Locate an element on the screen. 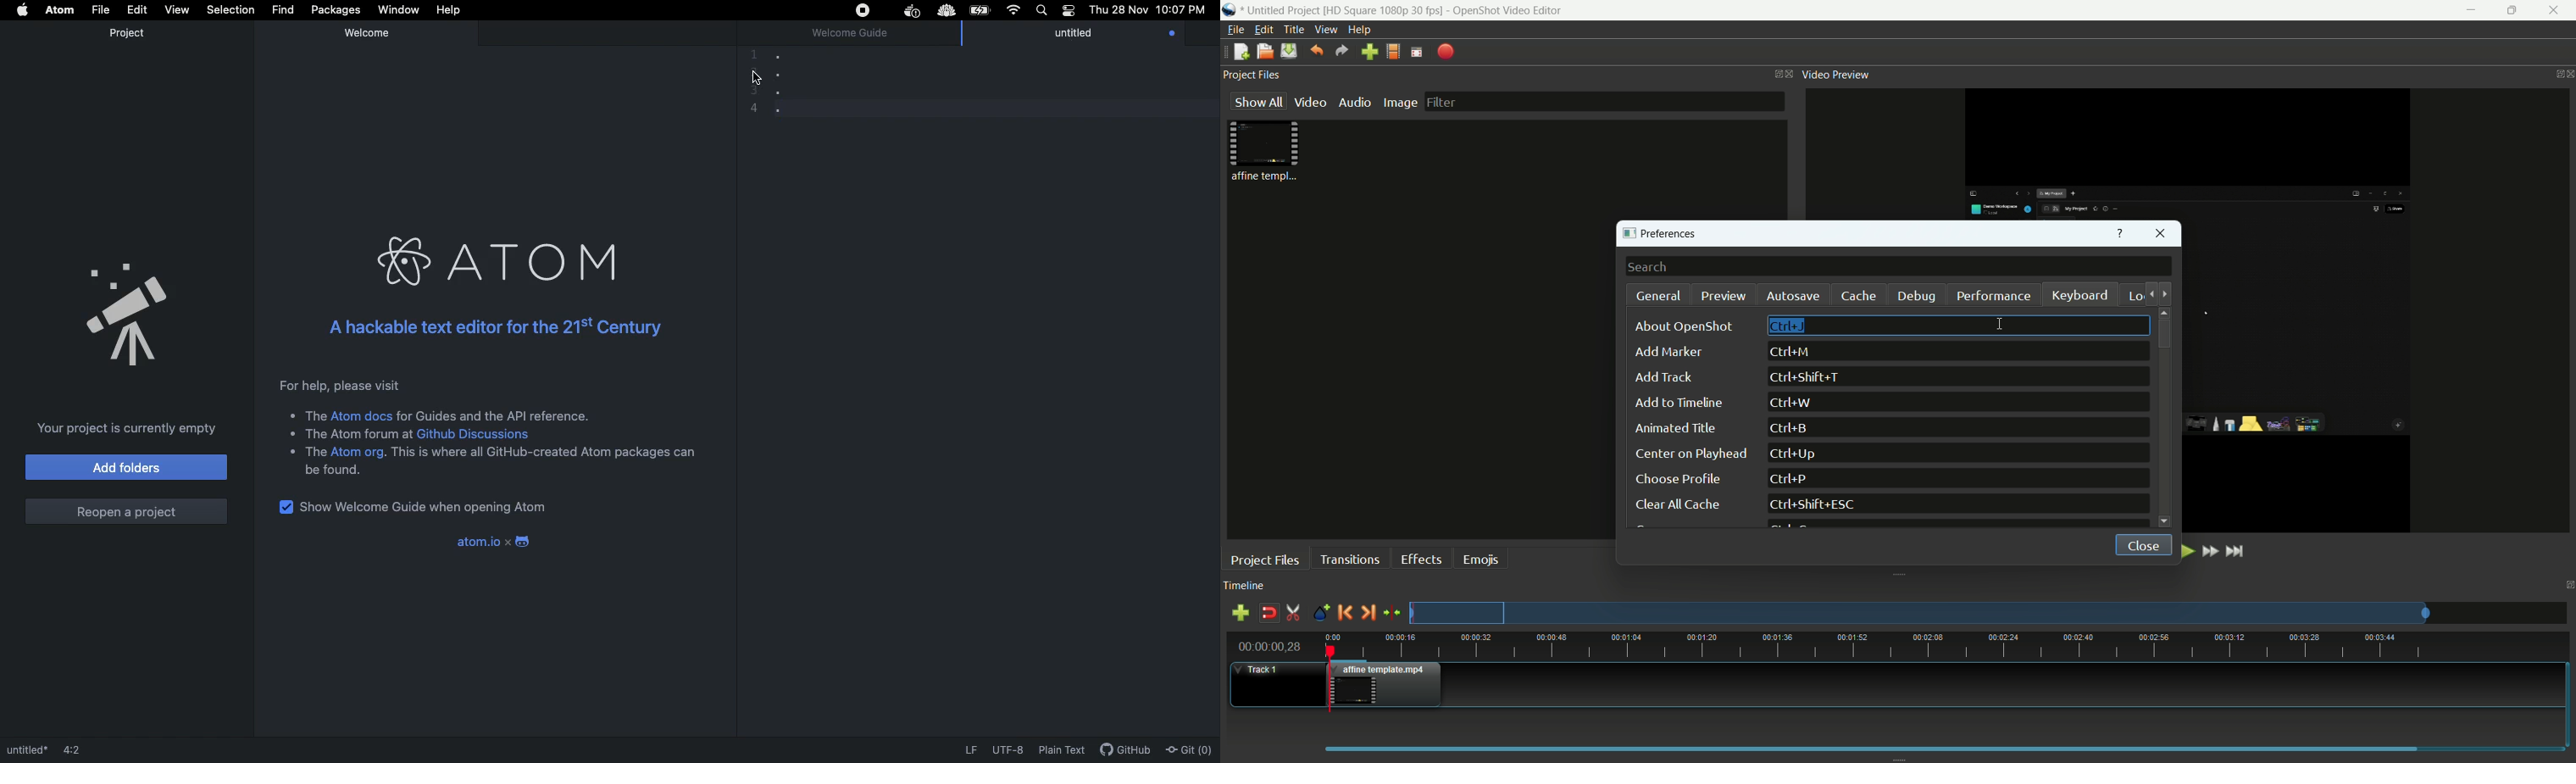 The image size is (2576, 784). profile is located at coordinates (1385, 10).